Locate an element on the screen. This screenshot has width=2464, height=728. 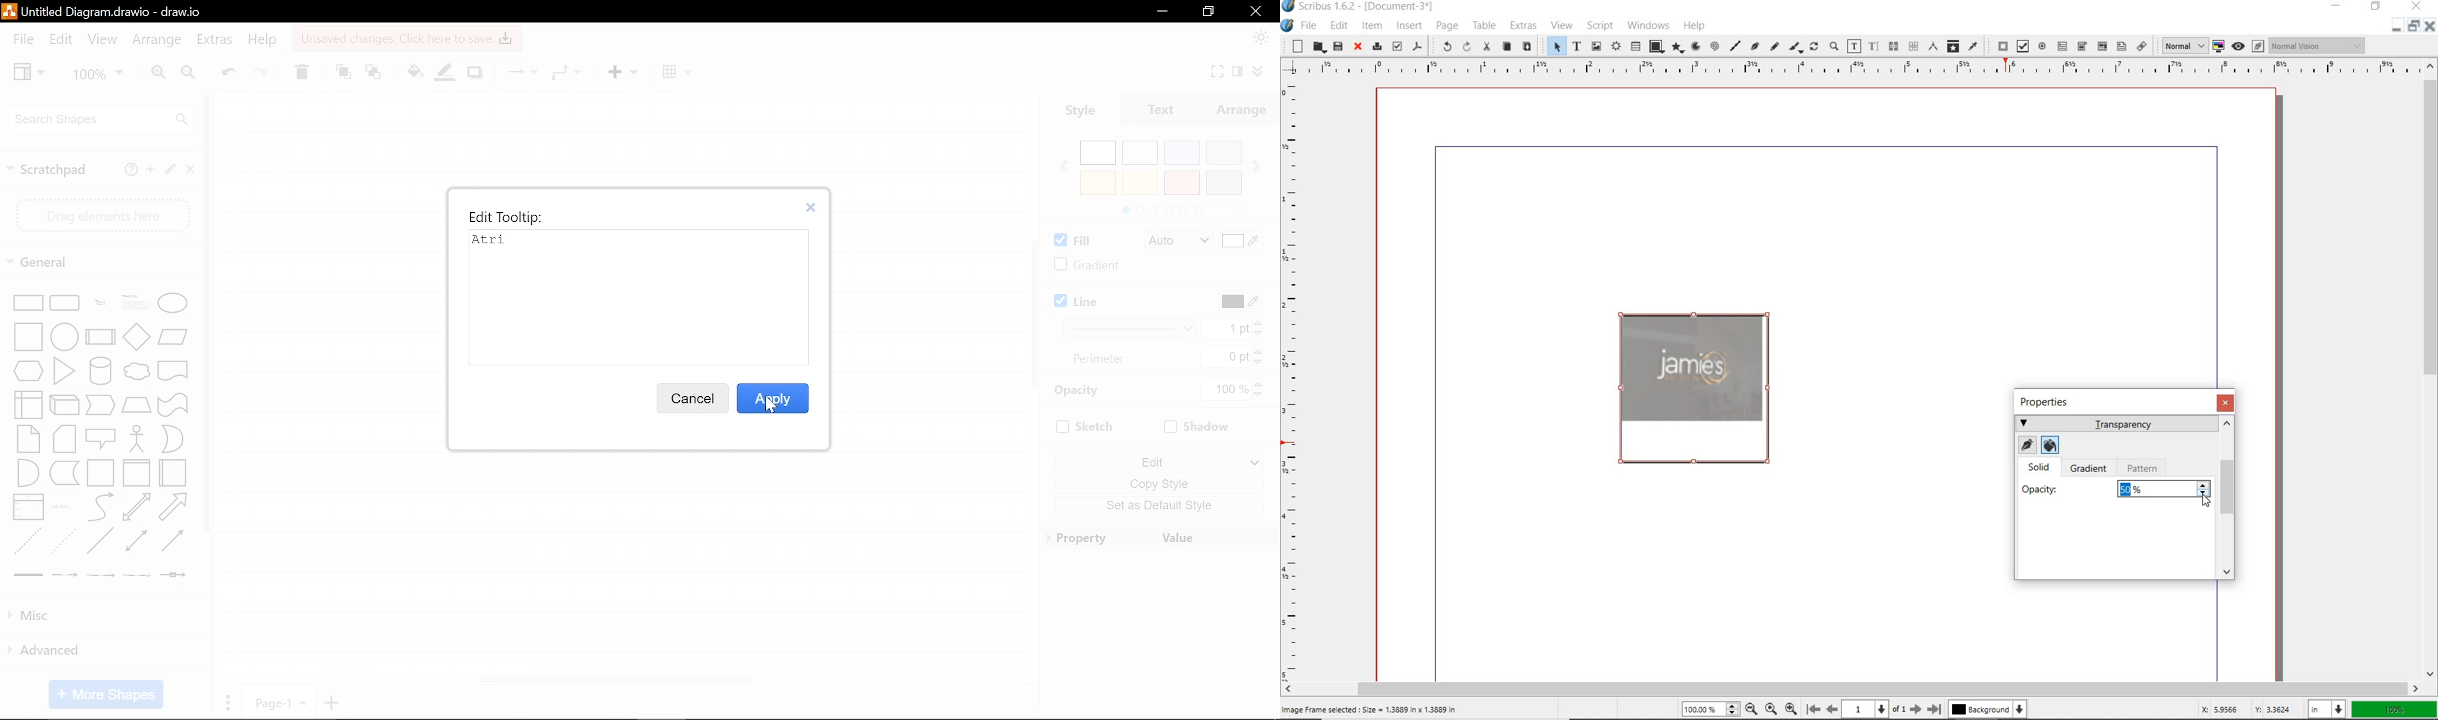
SCROLLBAR is located at coordinates (1851, 688).